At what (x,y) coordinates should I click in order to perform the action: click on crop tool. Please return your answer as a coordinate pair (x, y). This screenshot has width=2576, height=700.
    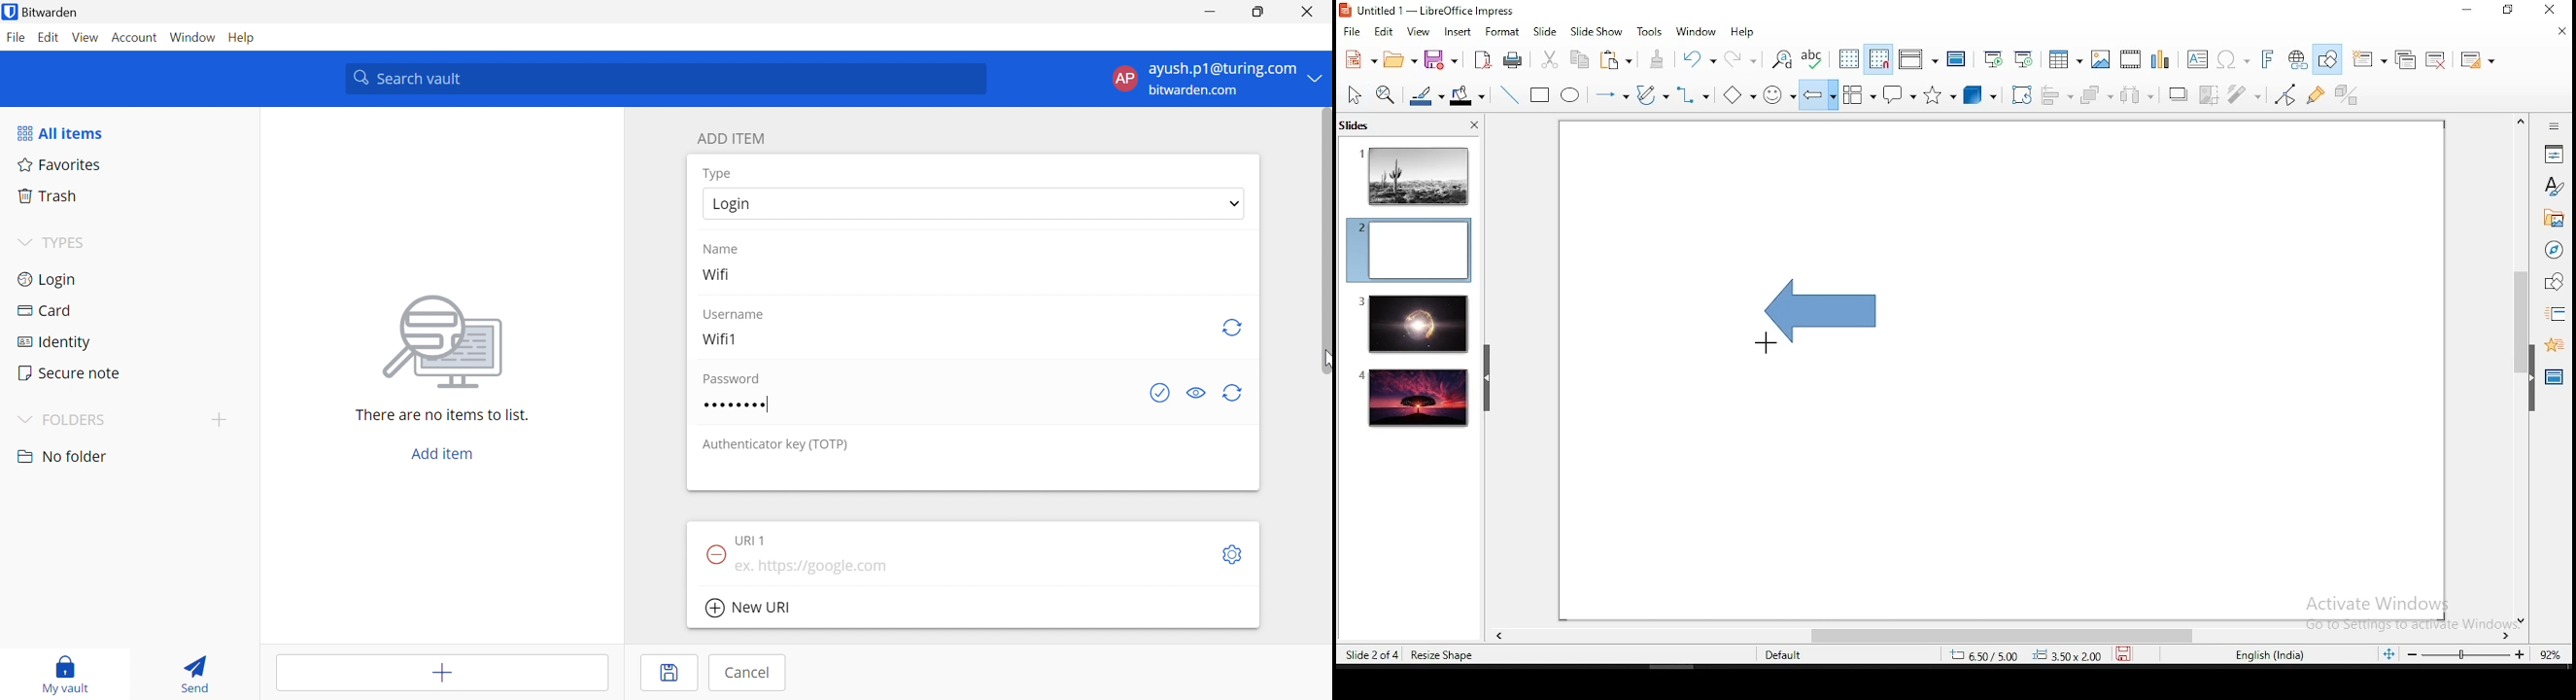
    Looking at the image, I should click on (2022, 95).